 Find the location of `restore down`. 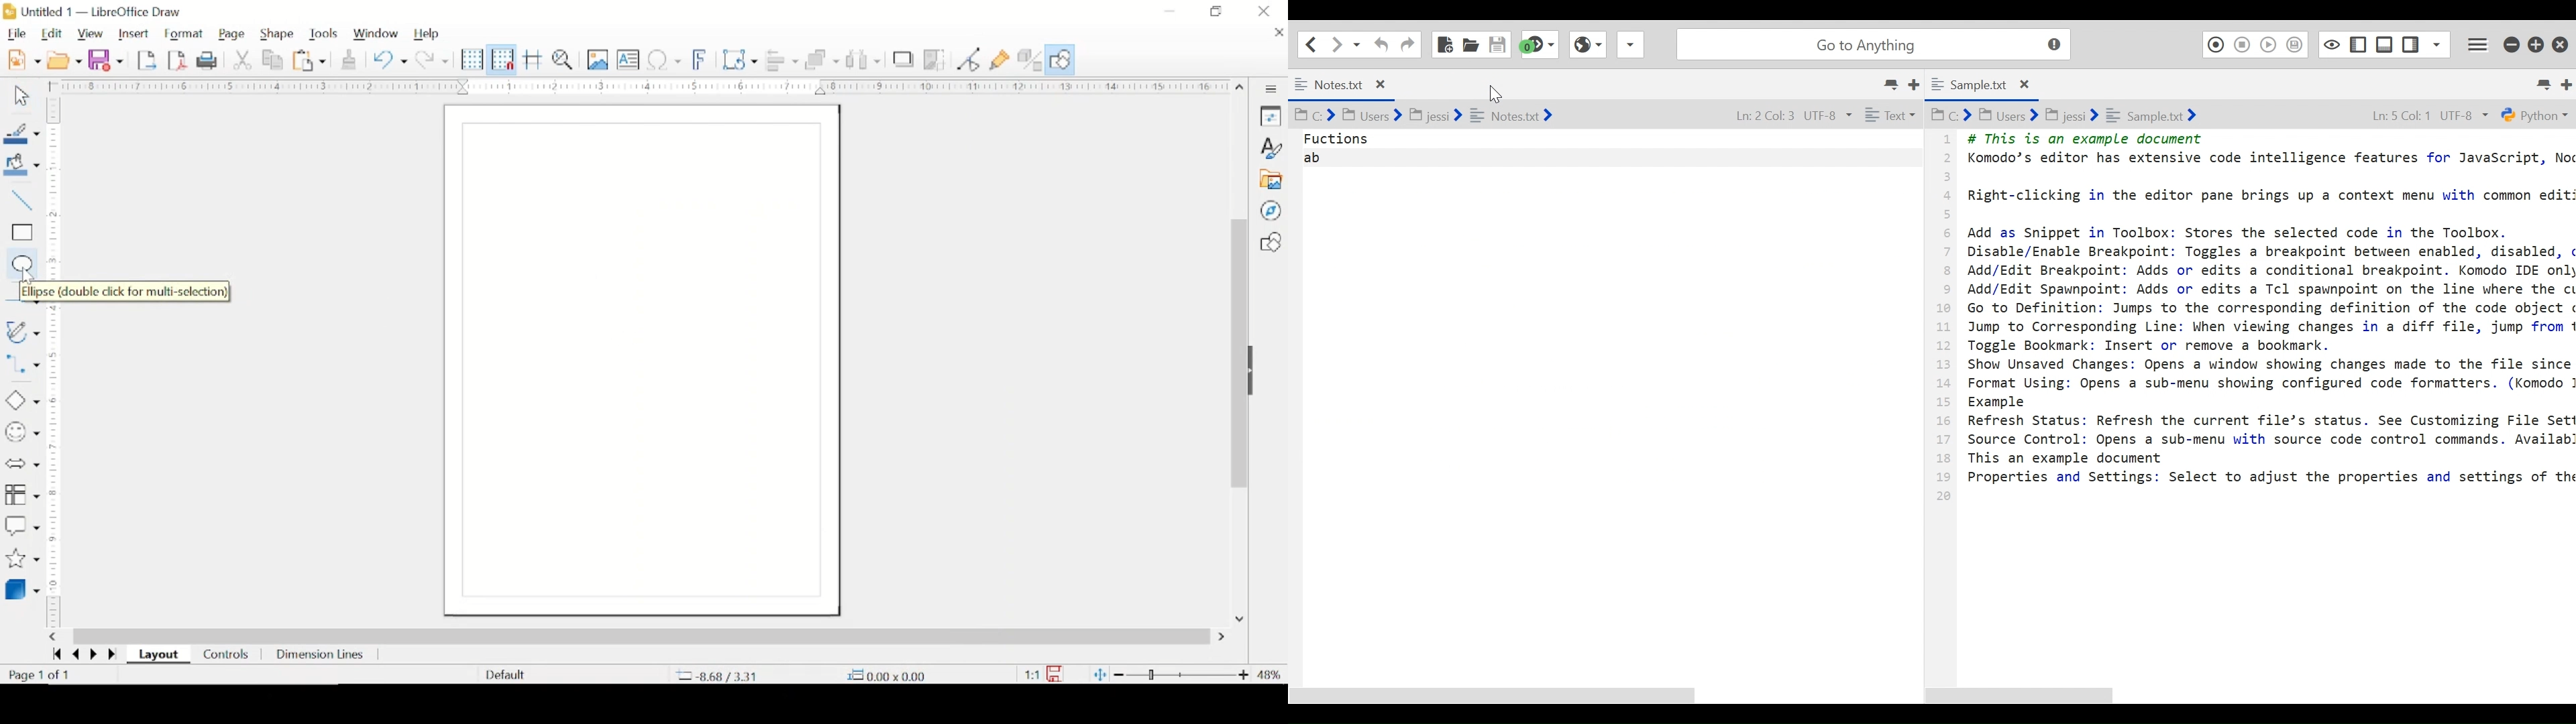

restore down is located at coordinates (1218, 11).